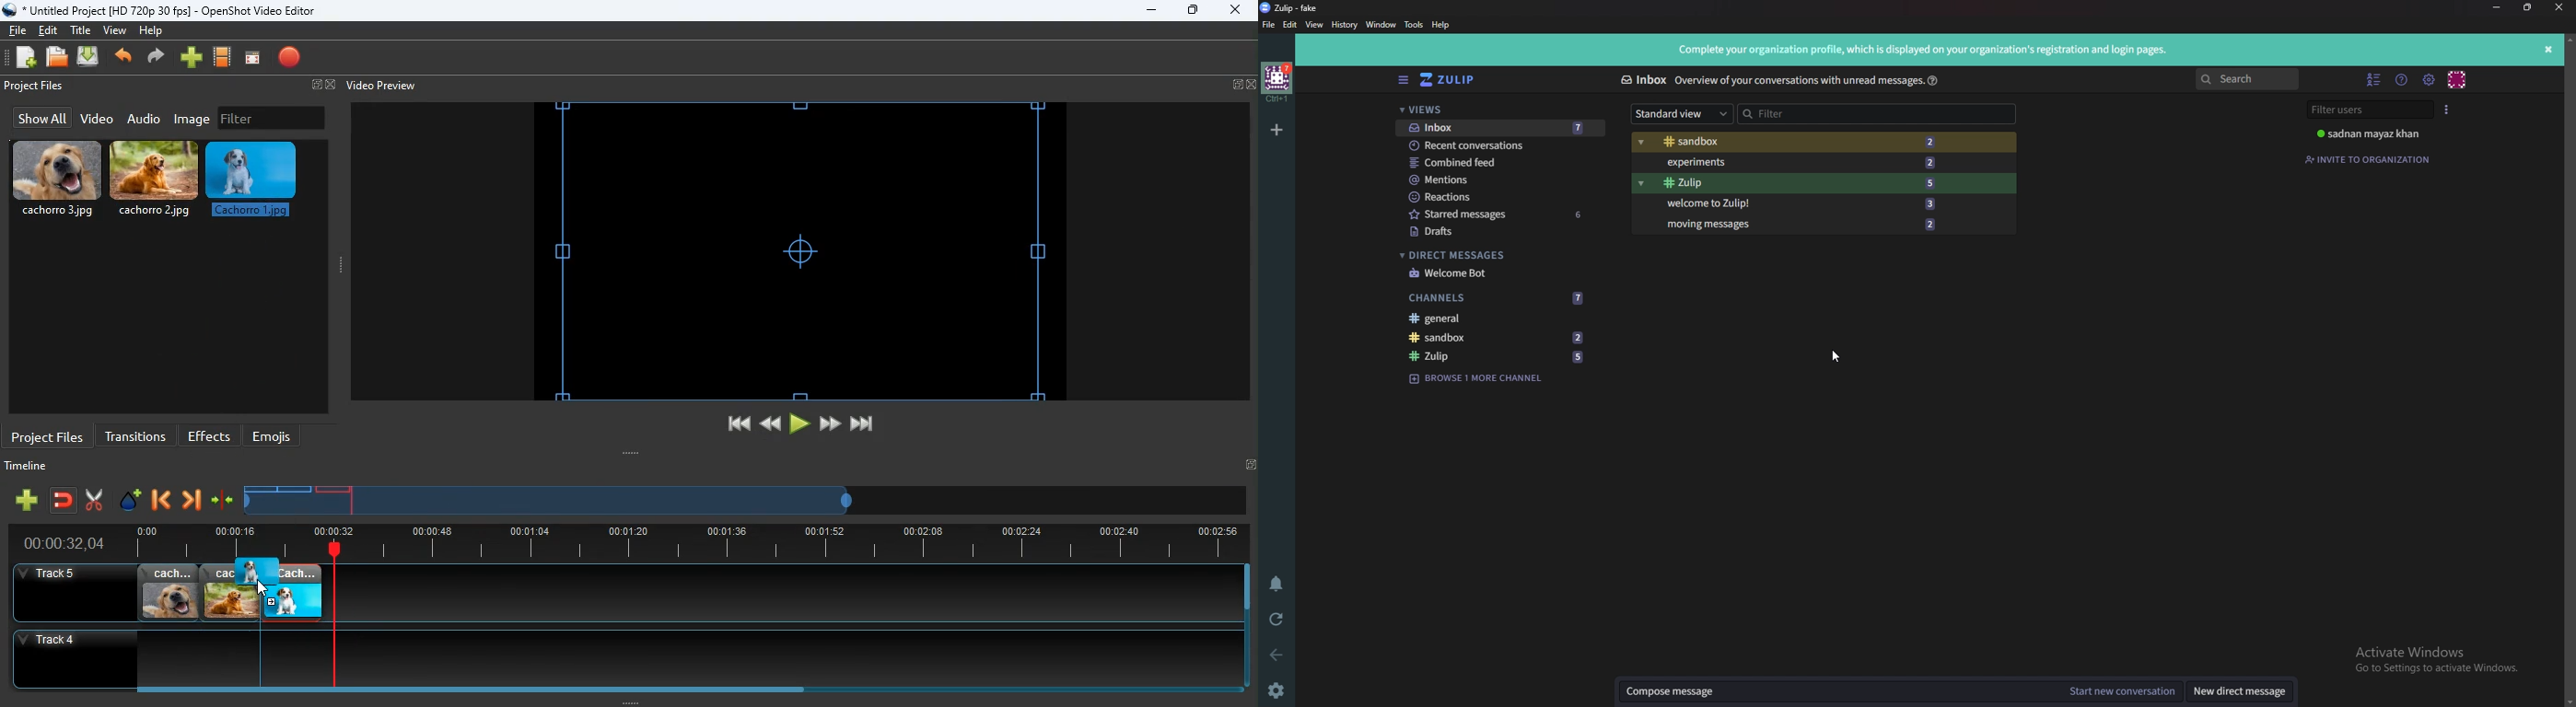 Image resolution: width=2576 pixels, height=728 pixels. What do you see at coordinates (116, 30) in the screenshot?
I see `view` at bounding box center [116, 30].